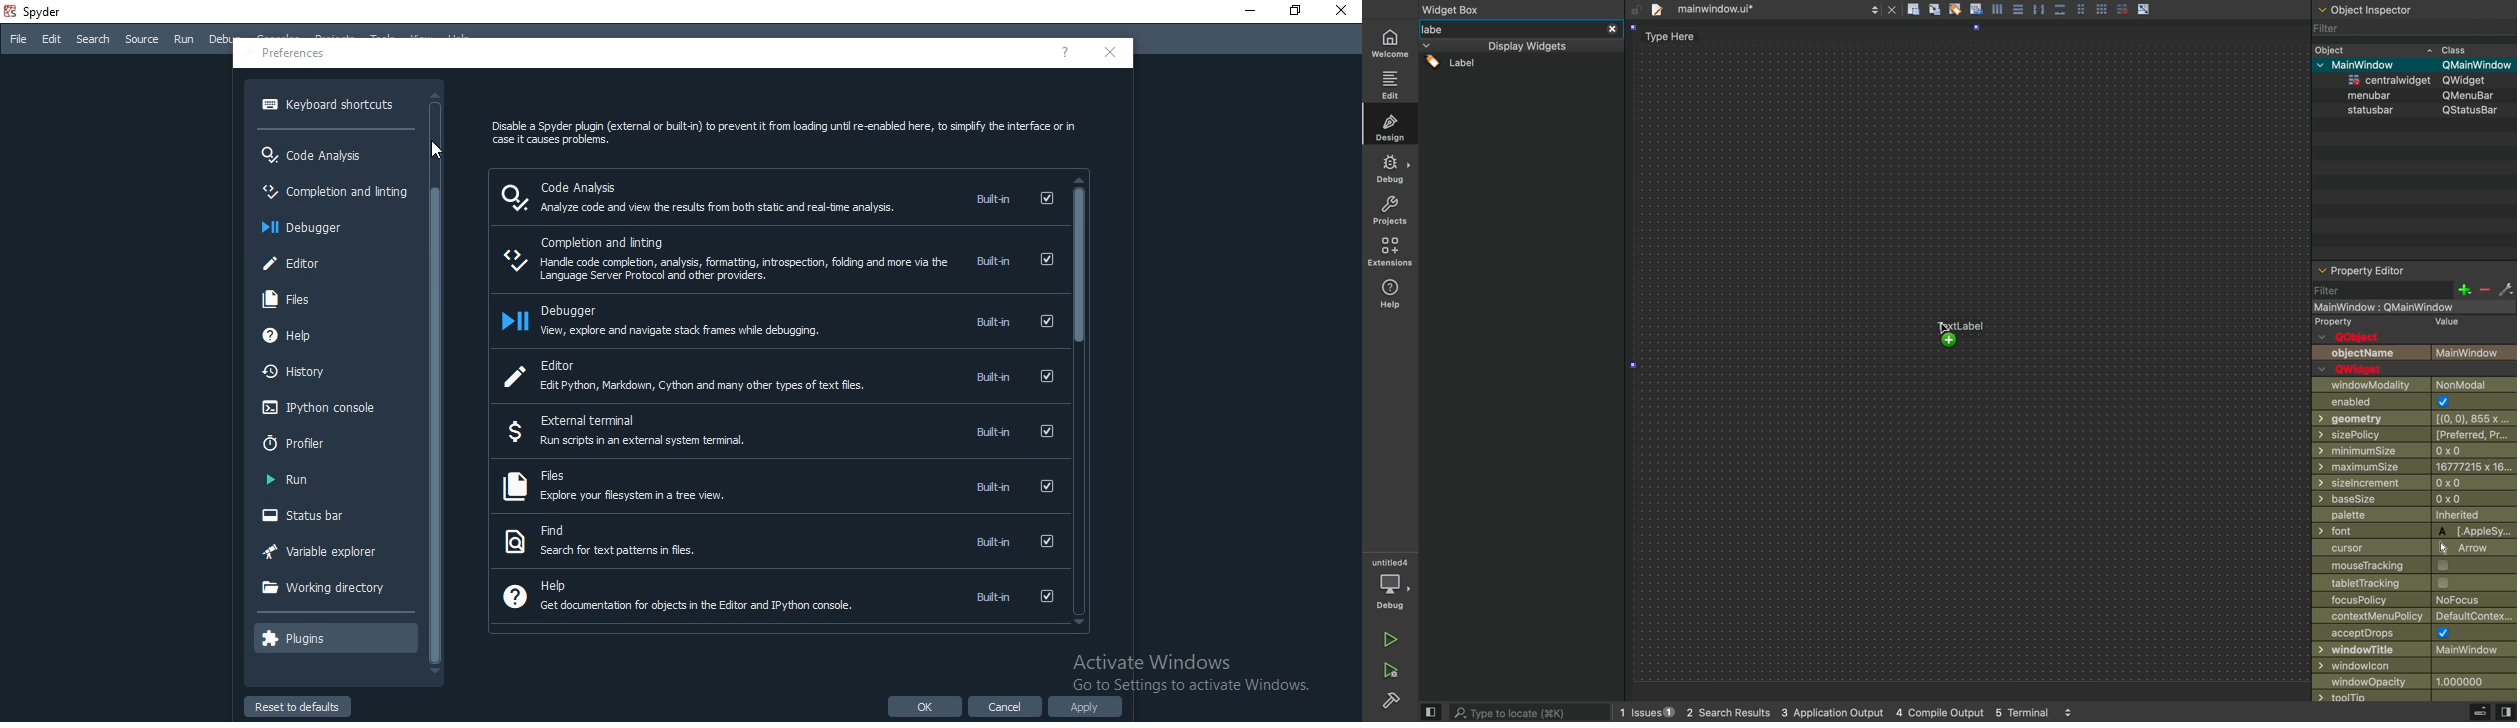  What do you see at coordinates (18, 38) in the screenshot?
I see `File ` at bounding box center [18, 38].